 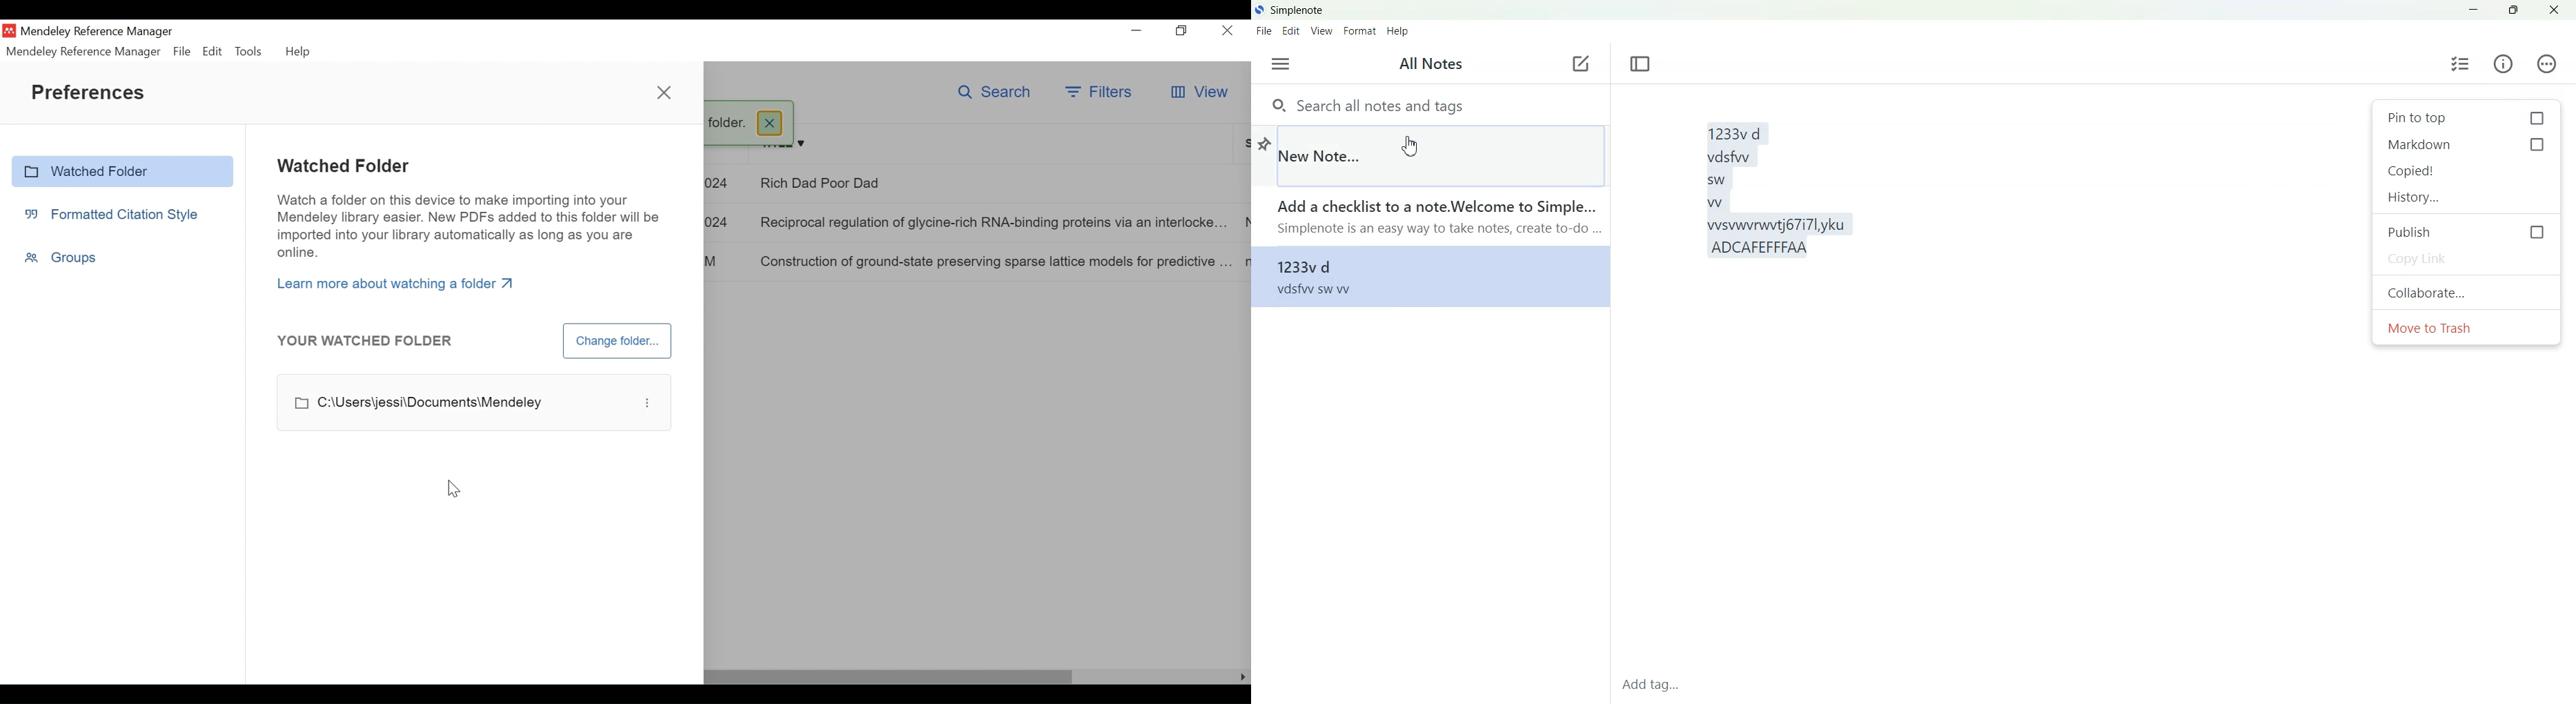 I want to click on File, so click(x=182, y=53).